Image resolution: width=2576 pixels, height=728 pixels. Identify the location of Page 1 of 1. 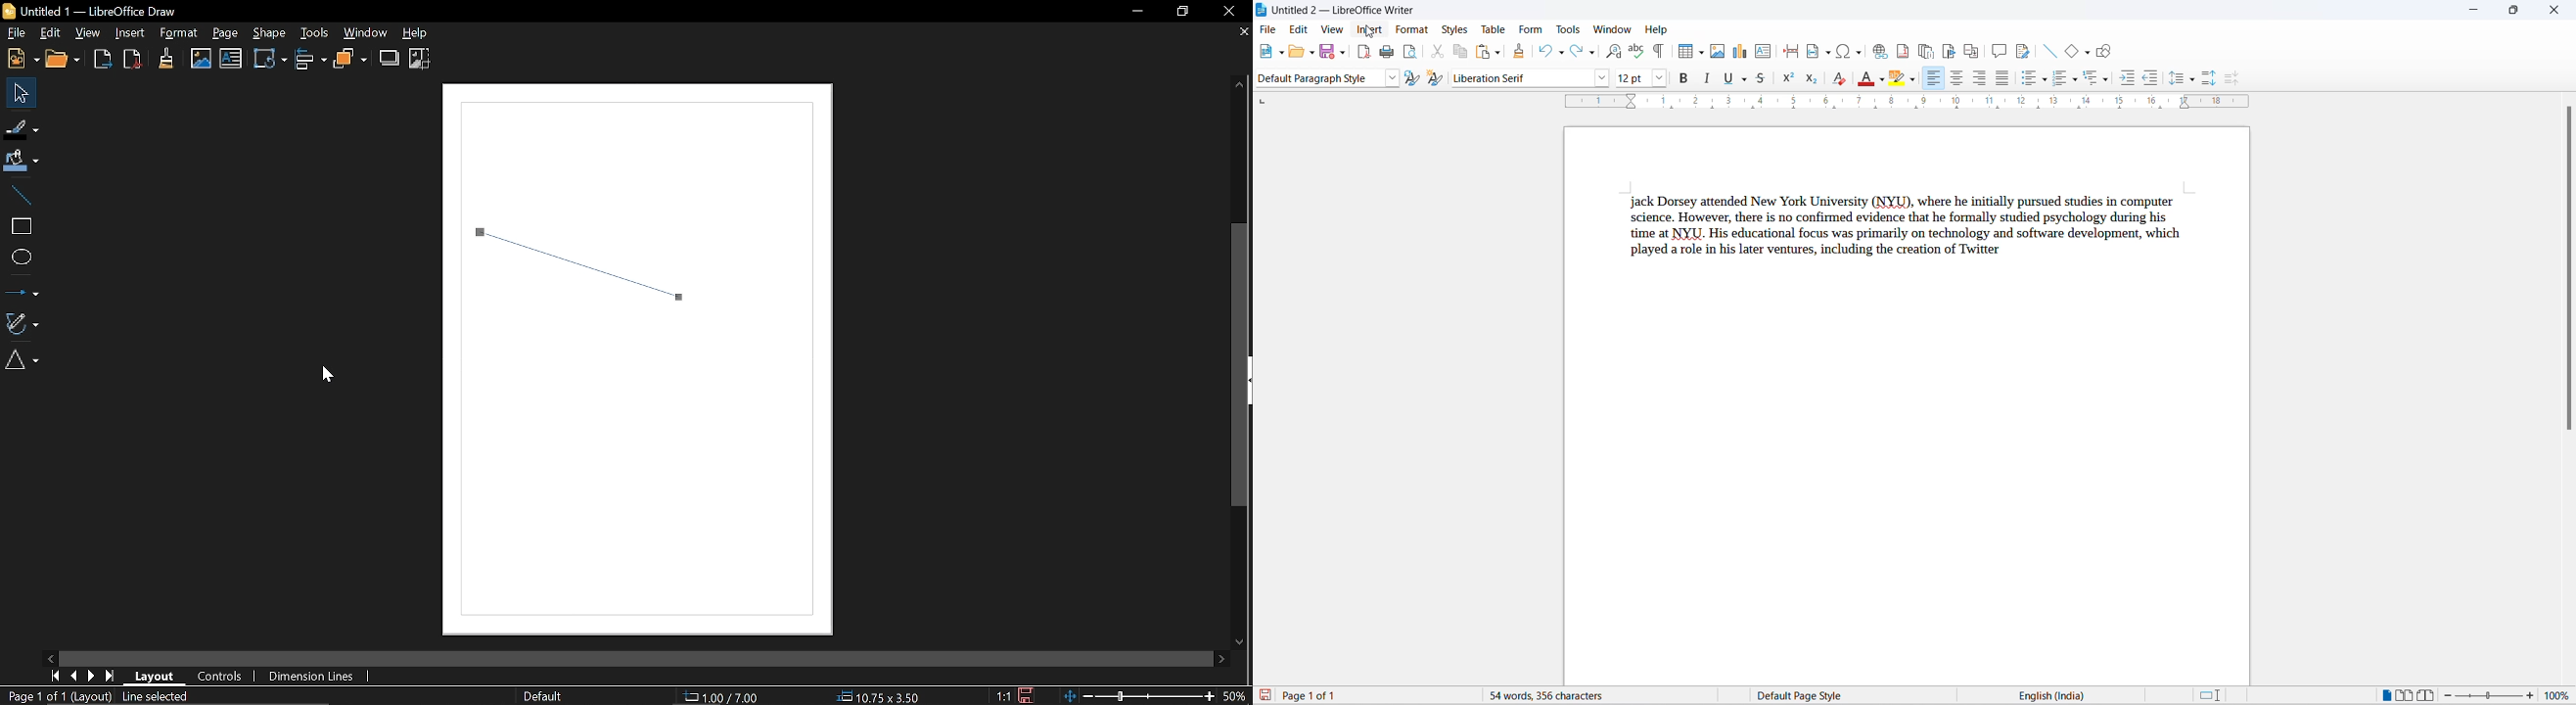
(1303, 695).